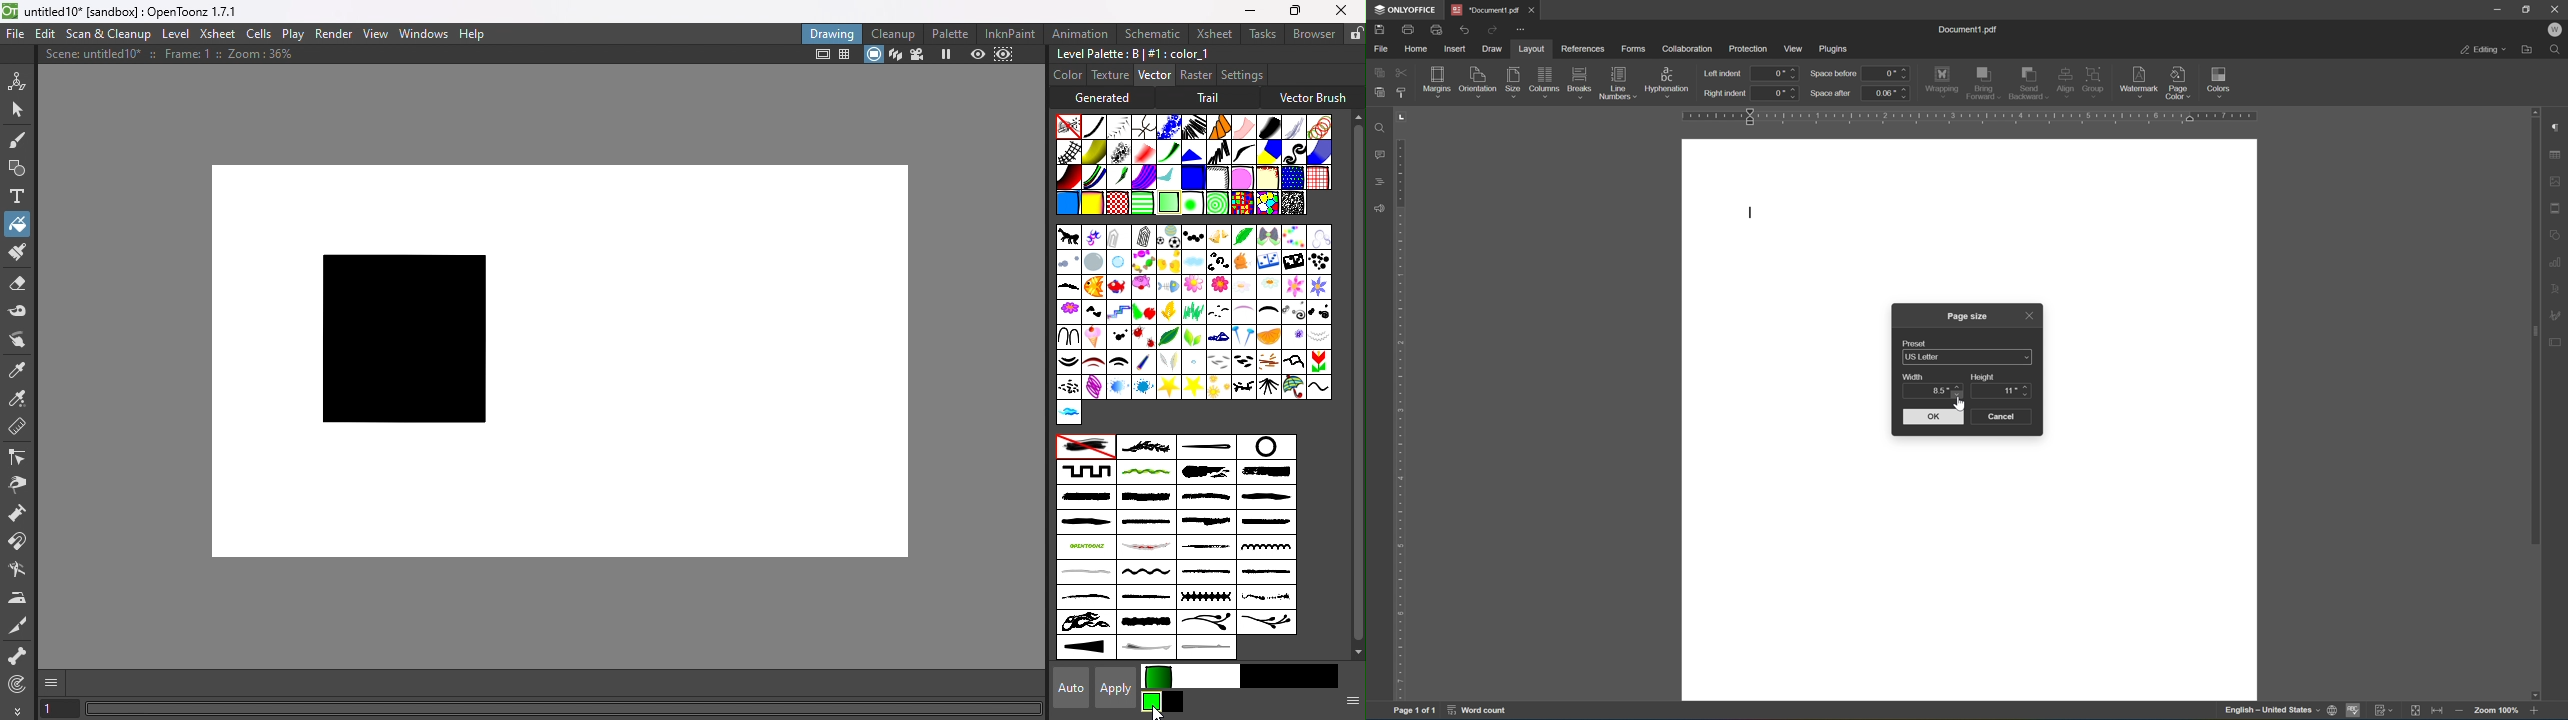  Describe the element at coordinates (1917, 342) in the screenshot. I see `preset` at that location.